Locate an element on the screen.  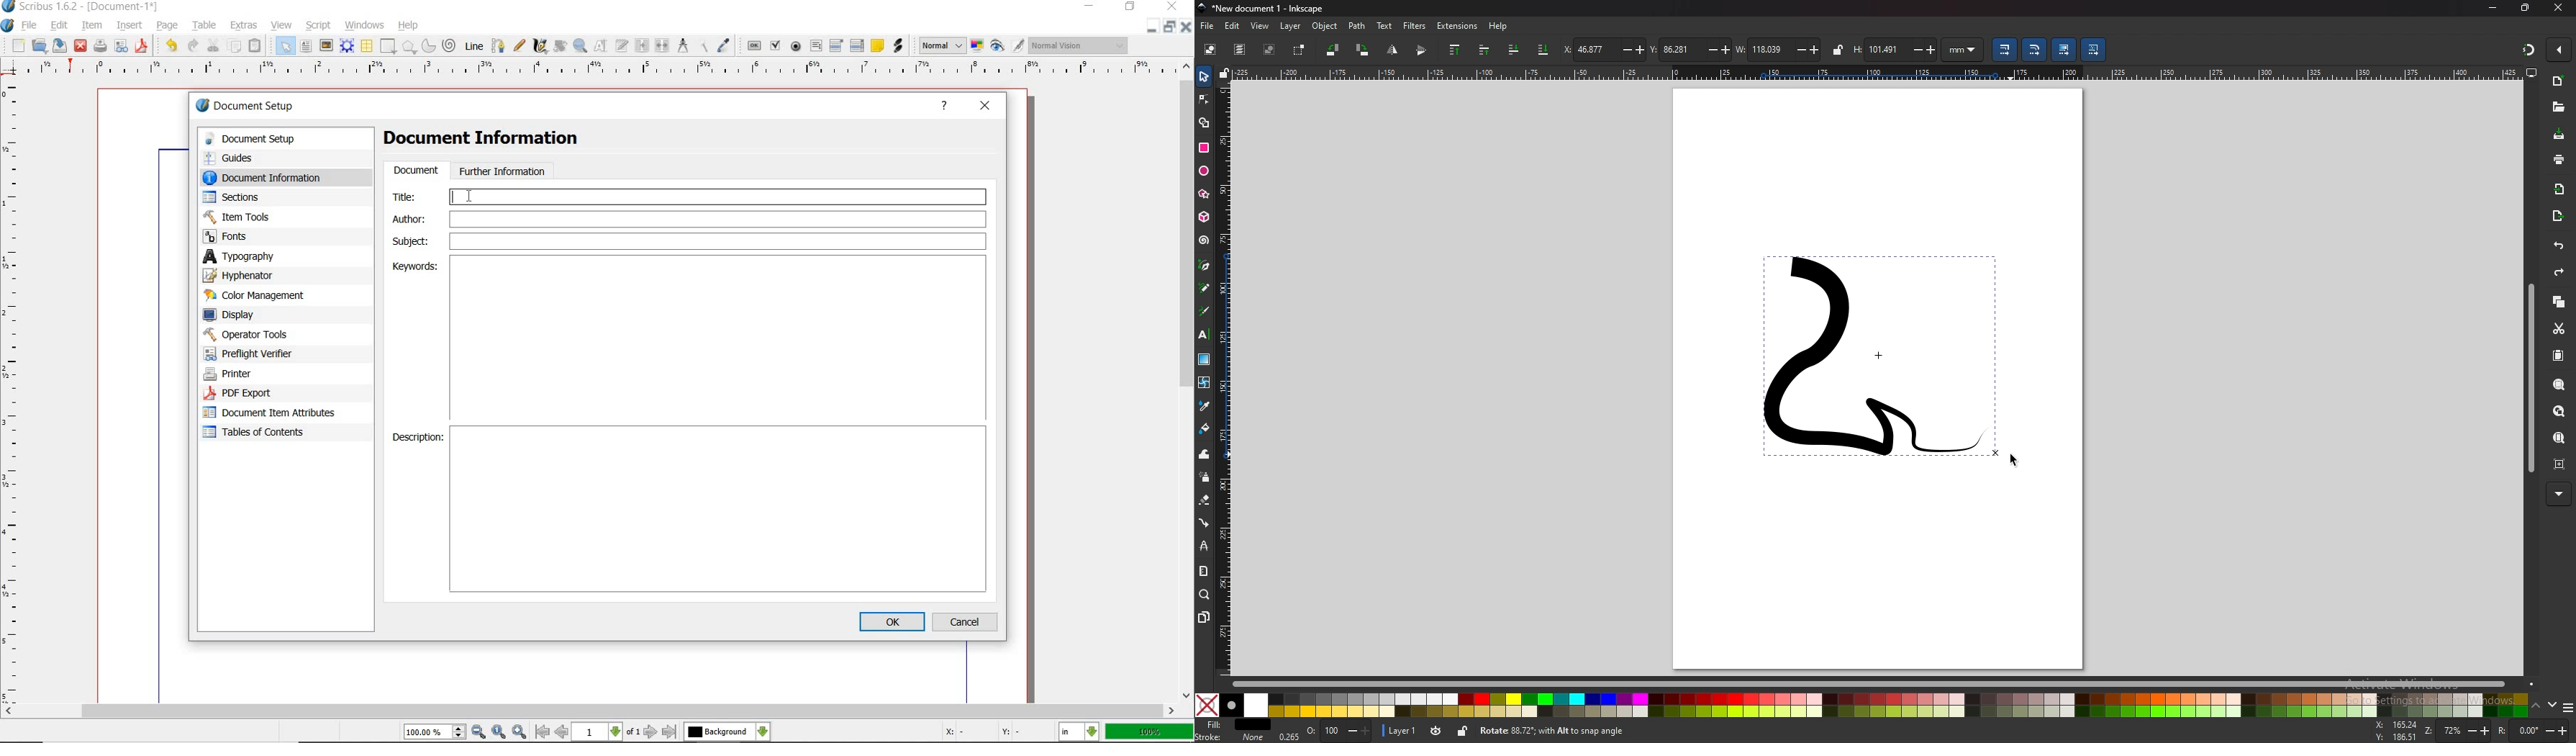
unlink text frames is located at coordinates (663, 45).